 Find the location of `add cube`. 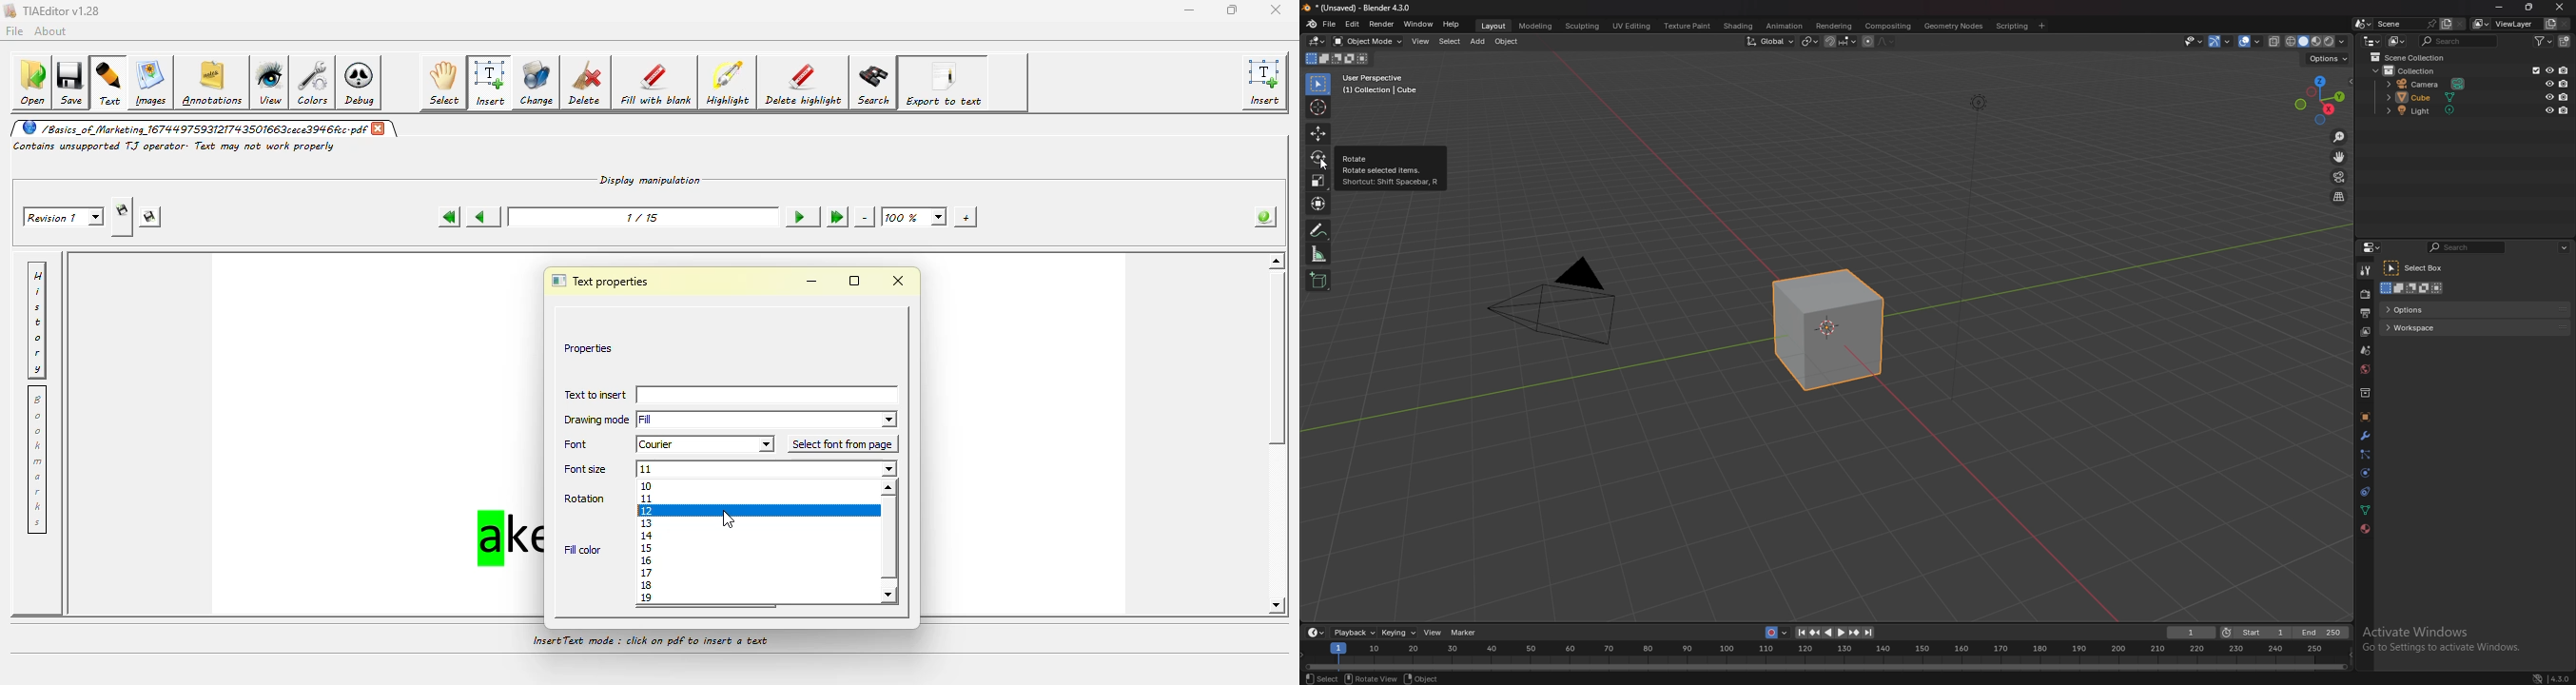

add cube is located at coordinates (1319, 281).